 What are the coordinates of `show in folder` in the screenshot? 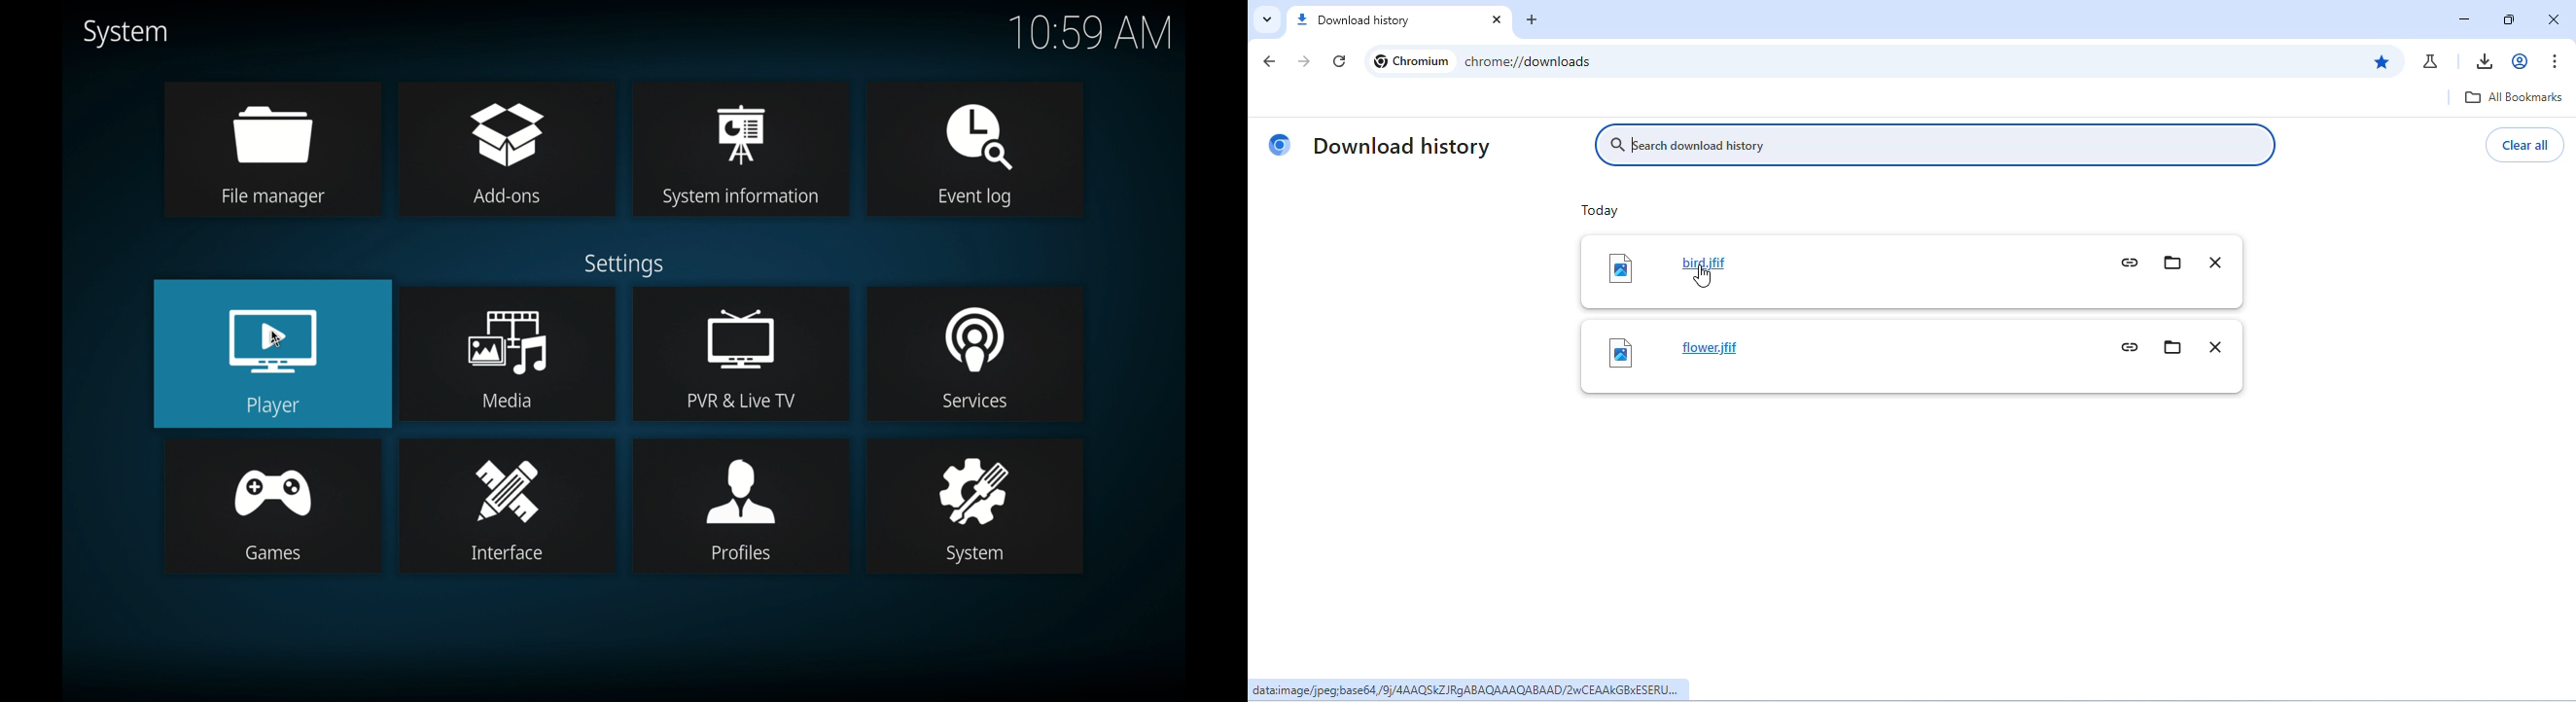 It's located at (2171, 263).